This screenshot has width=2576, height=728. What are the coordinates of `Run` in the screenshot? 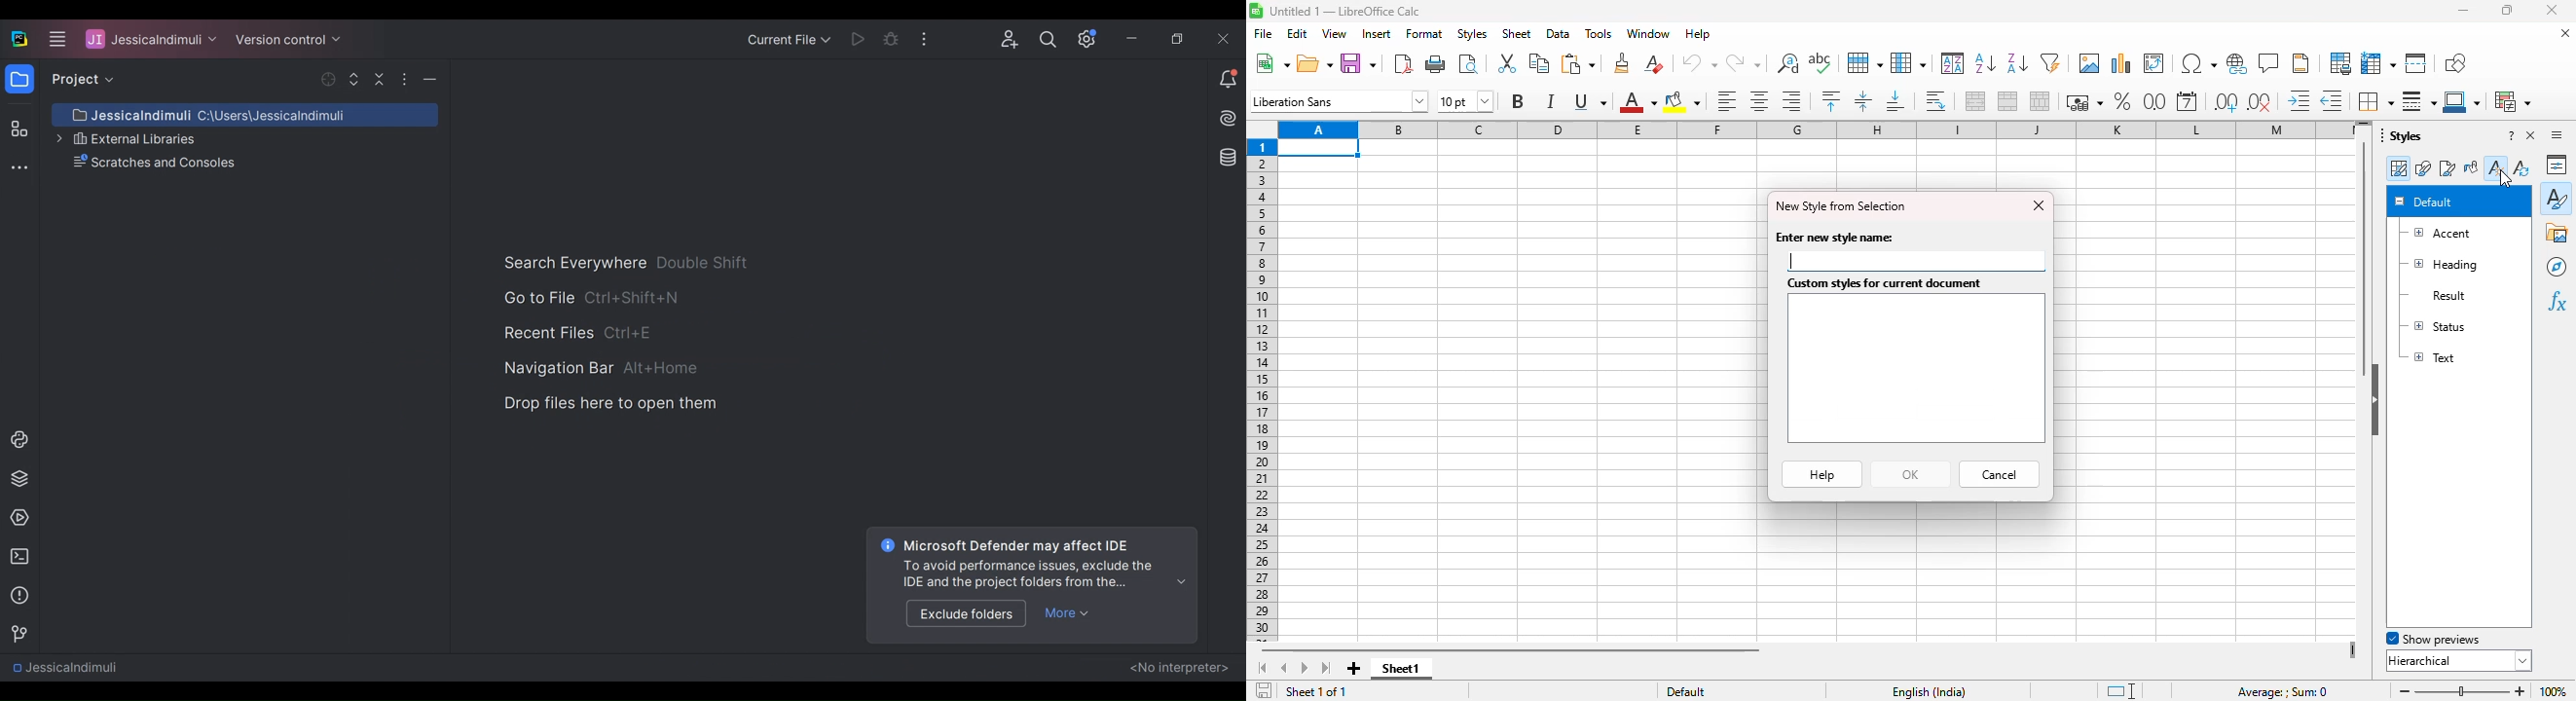 It's located at (856, 40).